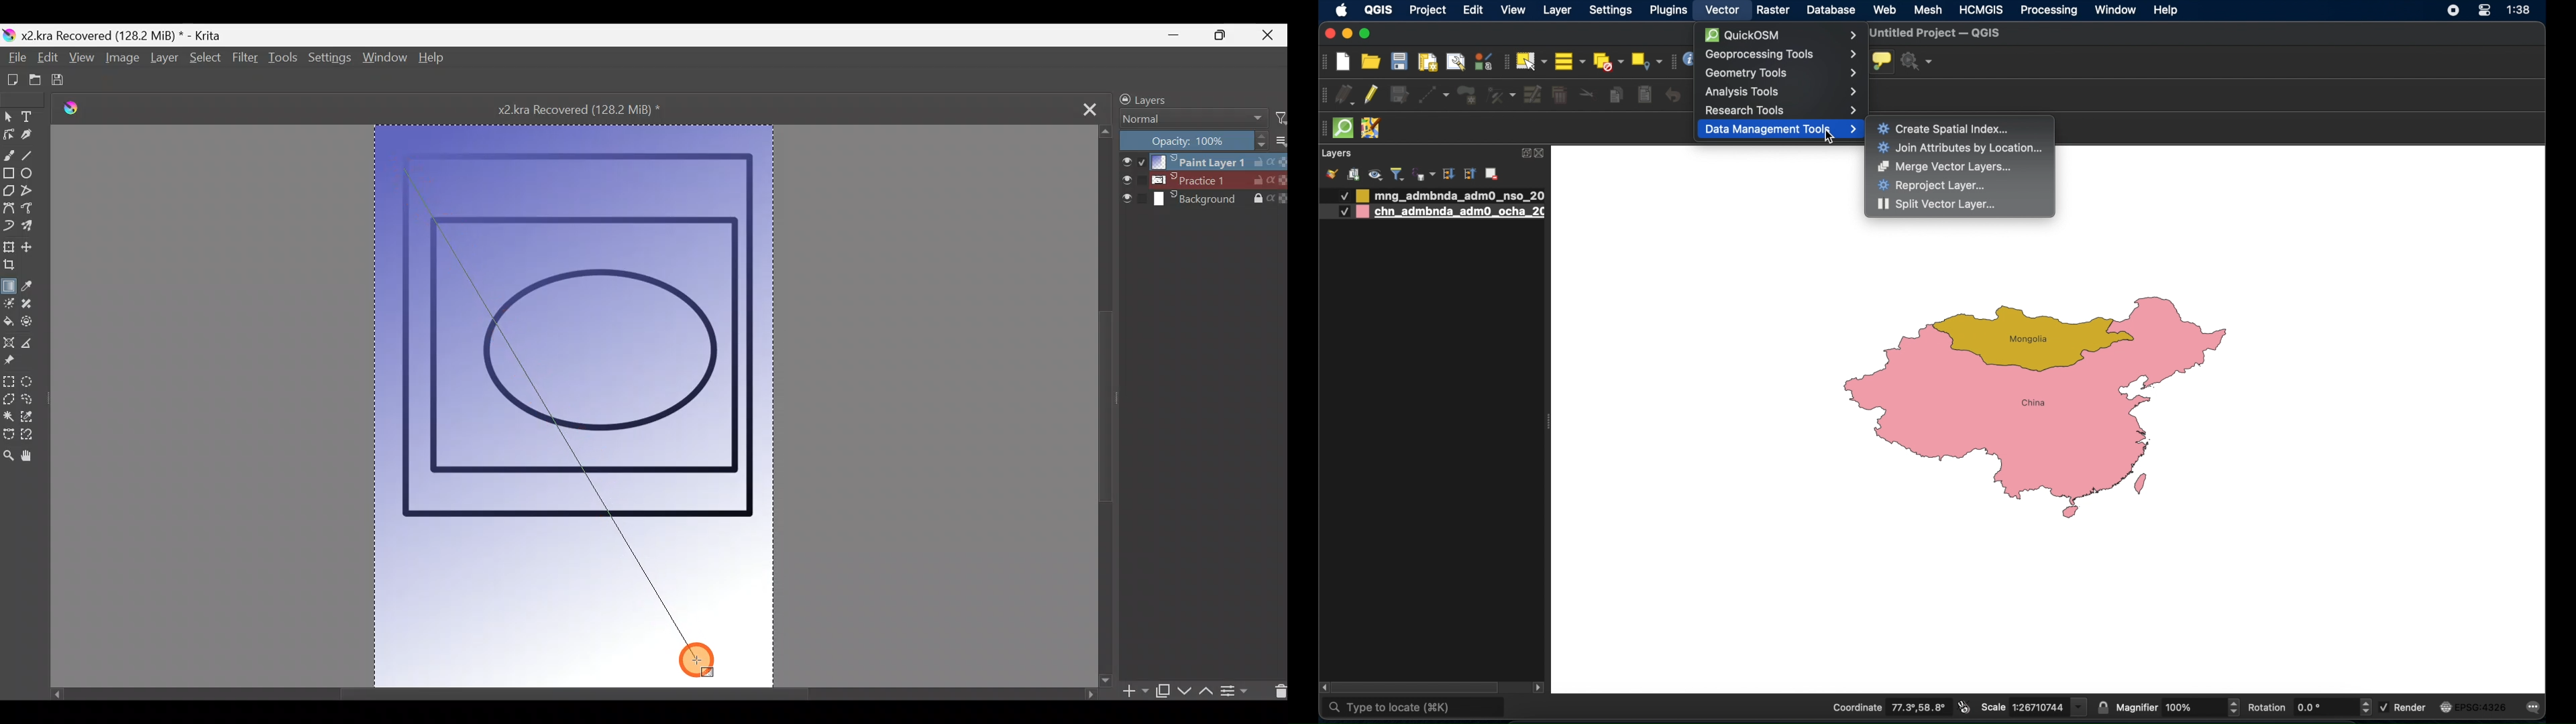 This screenshot has height=728, width=2576. I want to click on Move layer/mask down, so click(1183, 691).